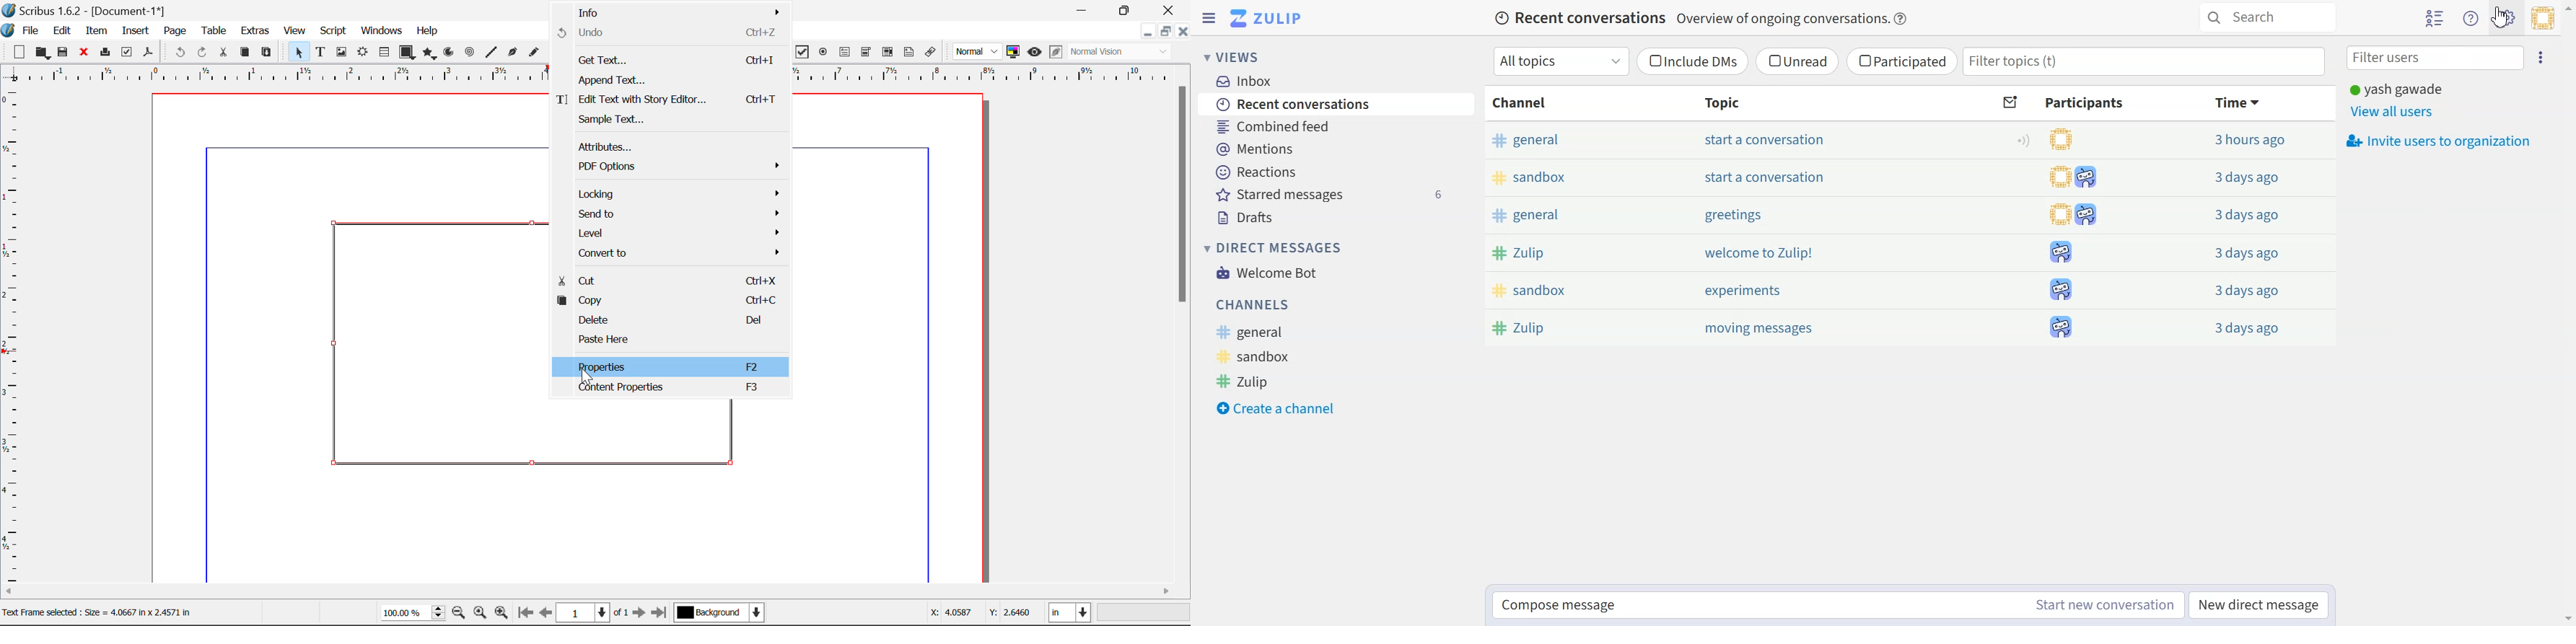 The height and width of the screenshot is (644, 2576). Describe the element at coordinates (491, 52) in the screenshot. I see `Line` at that location.